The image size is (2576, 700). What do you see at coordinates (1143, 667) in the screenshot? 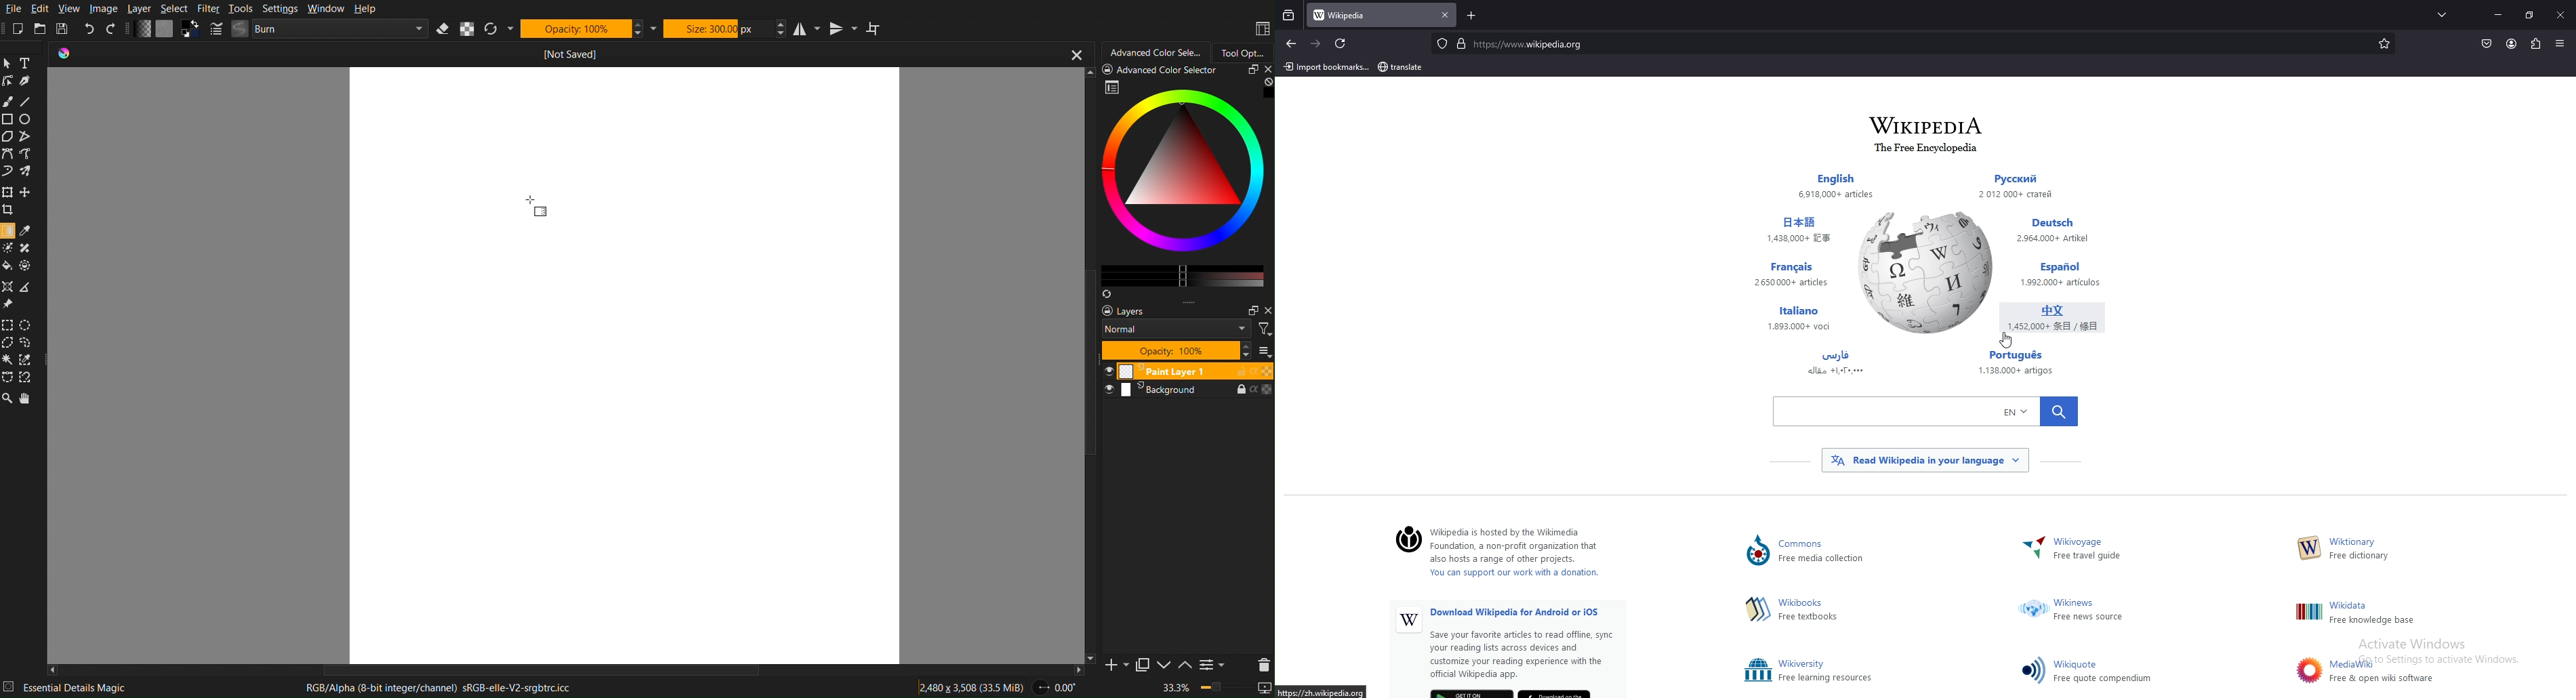
I see `Copy` at bounding box center [1143, 667].